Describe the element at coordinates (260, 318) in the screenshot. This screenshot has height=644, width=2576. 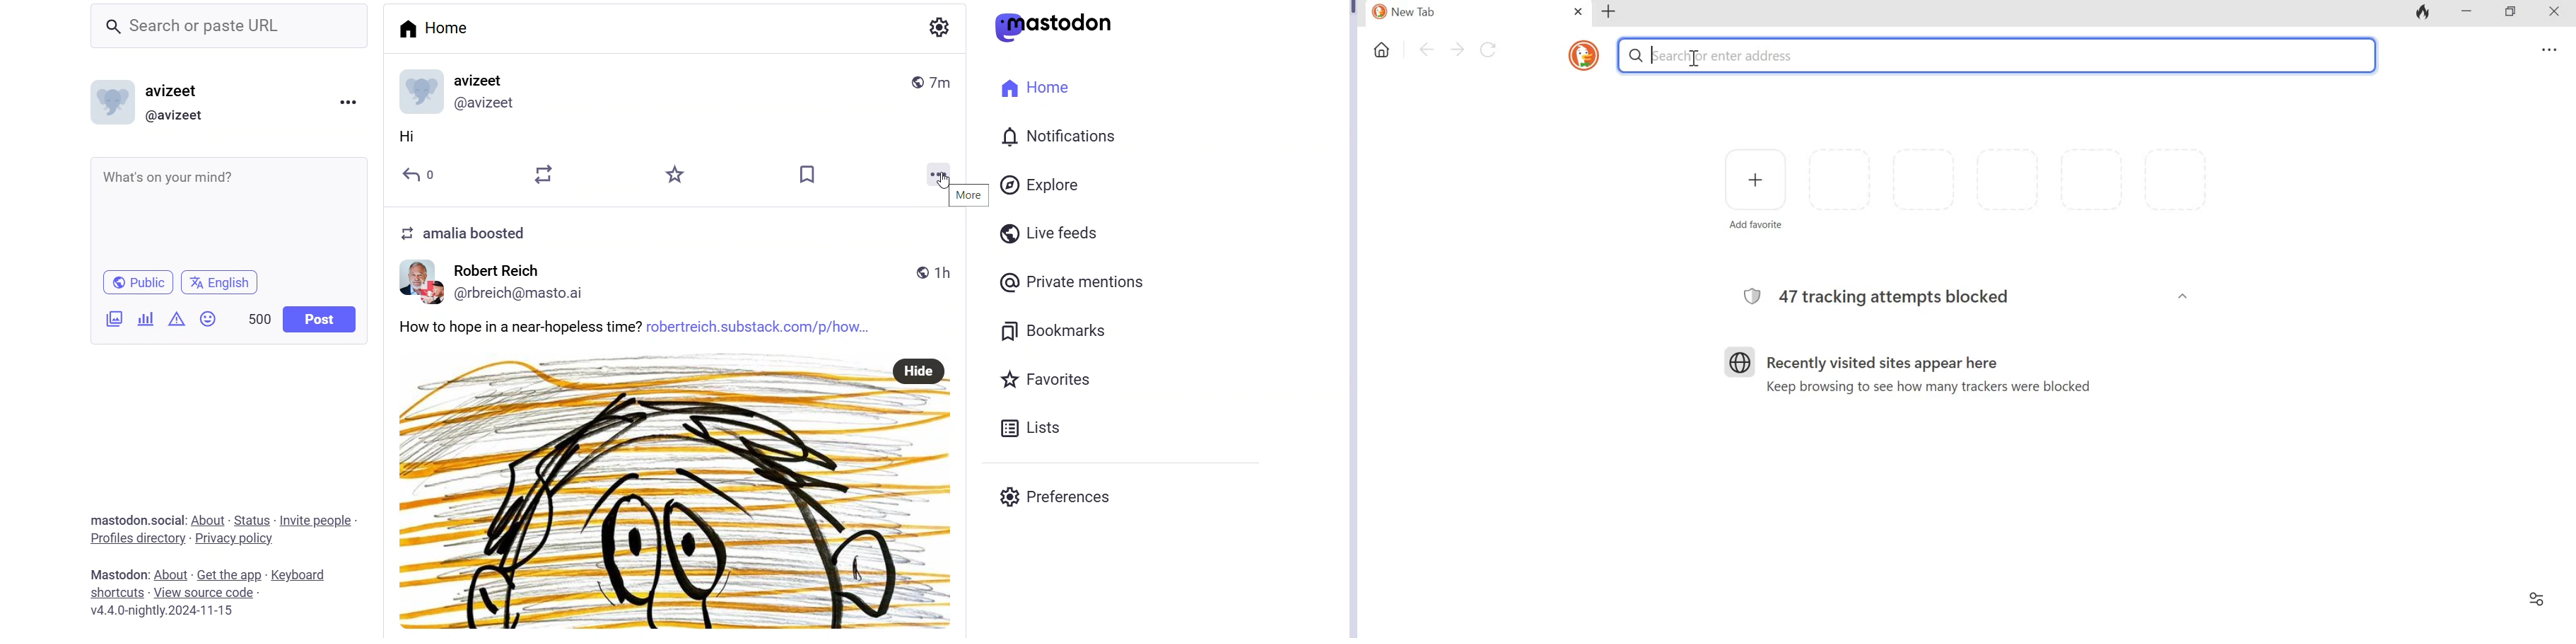
I see `Word Limit` at that location.